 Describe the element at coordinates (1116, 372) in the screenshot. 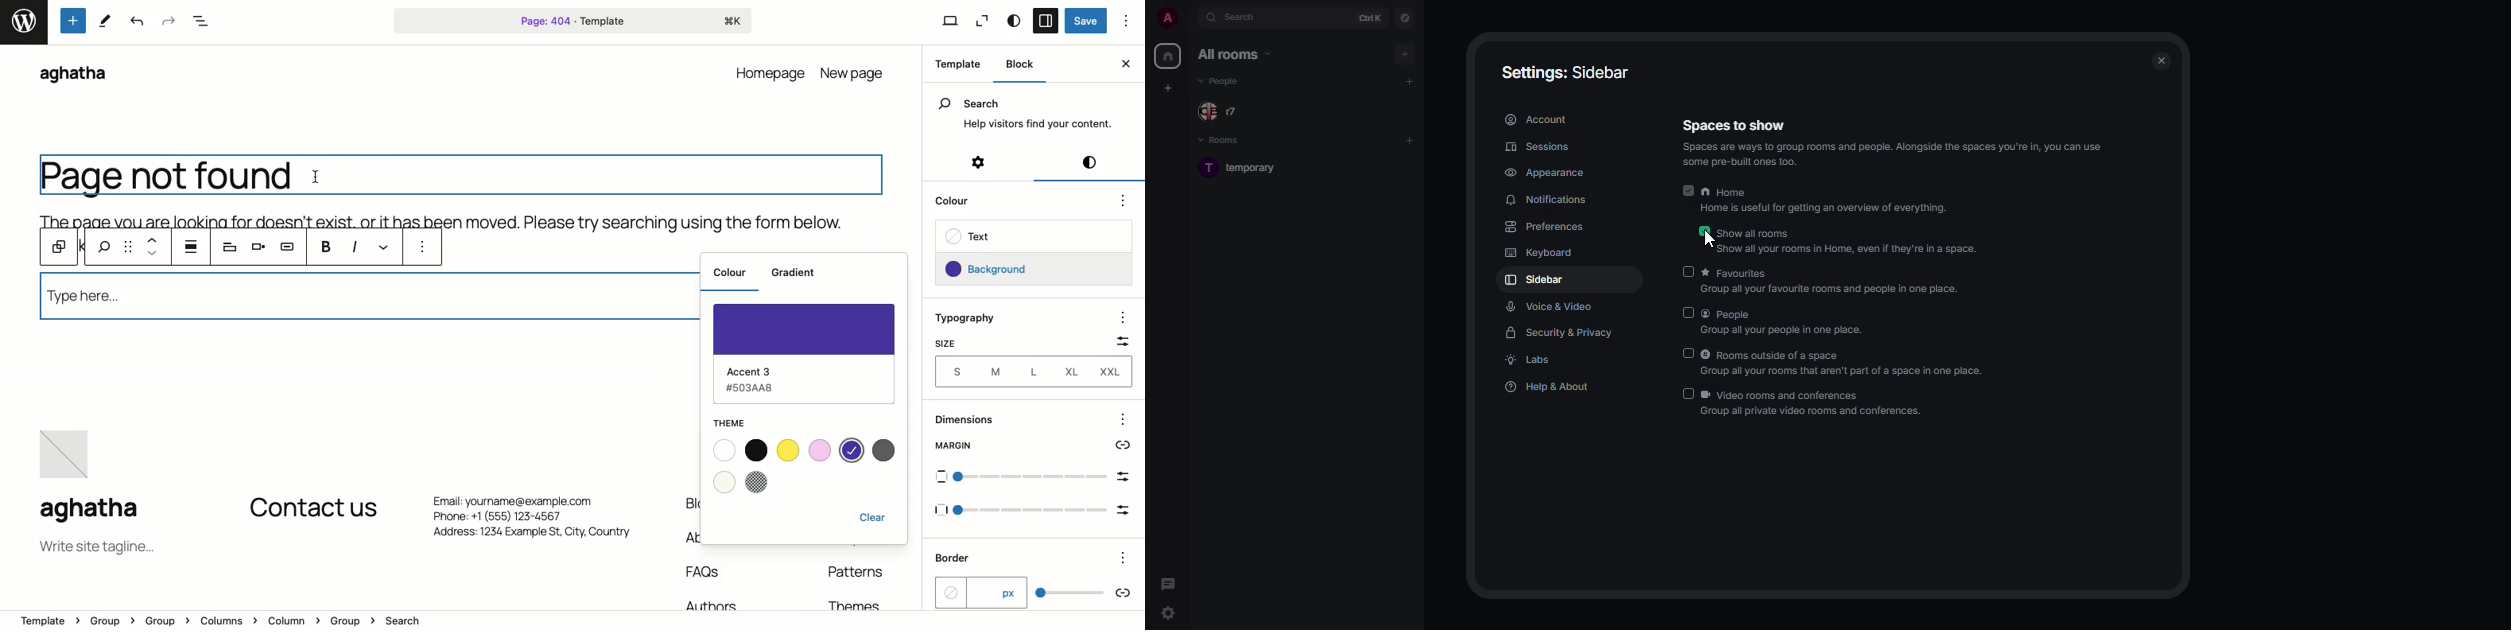

I see `XXL` at that location.